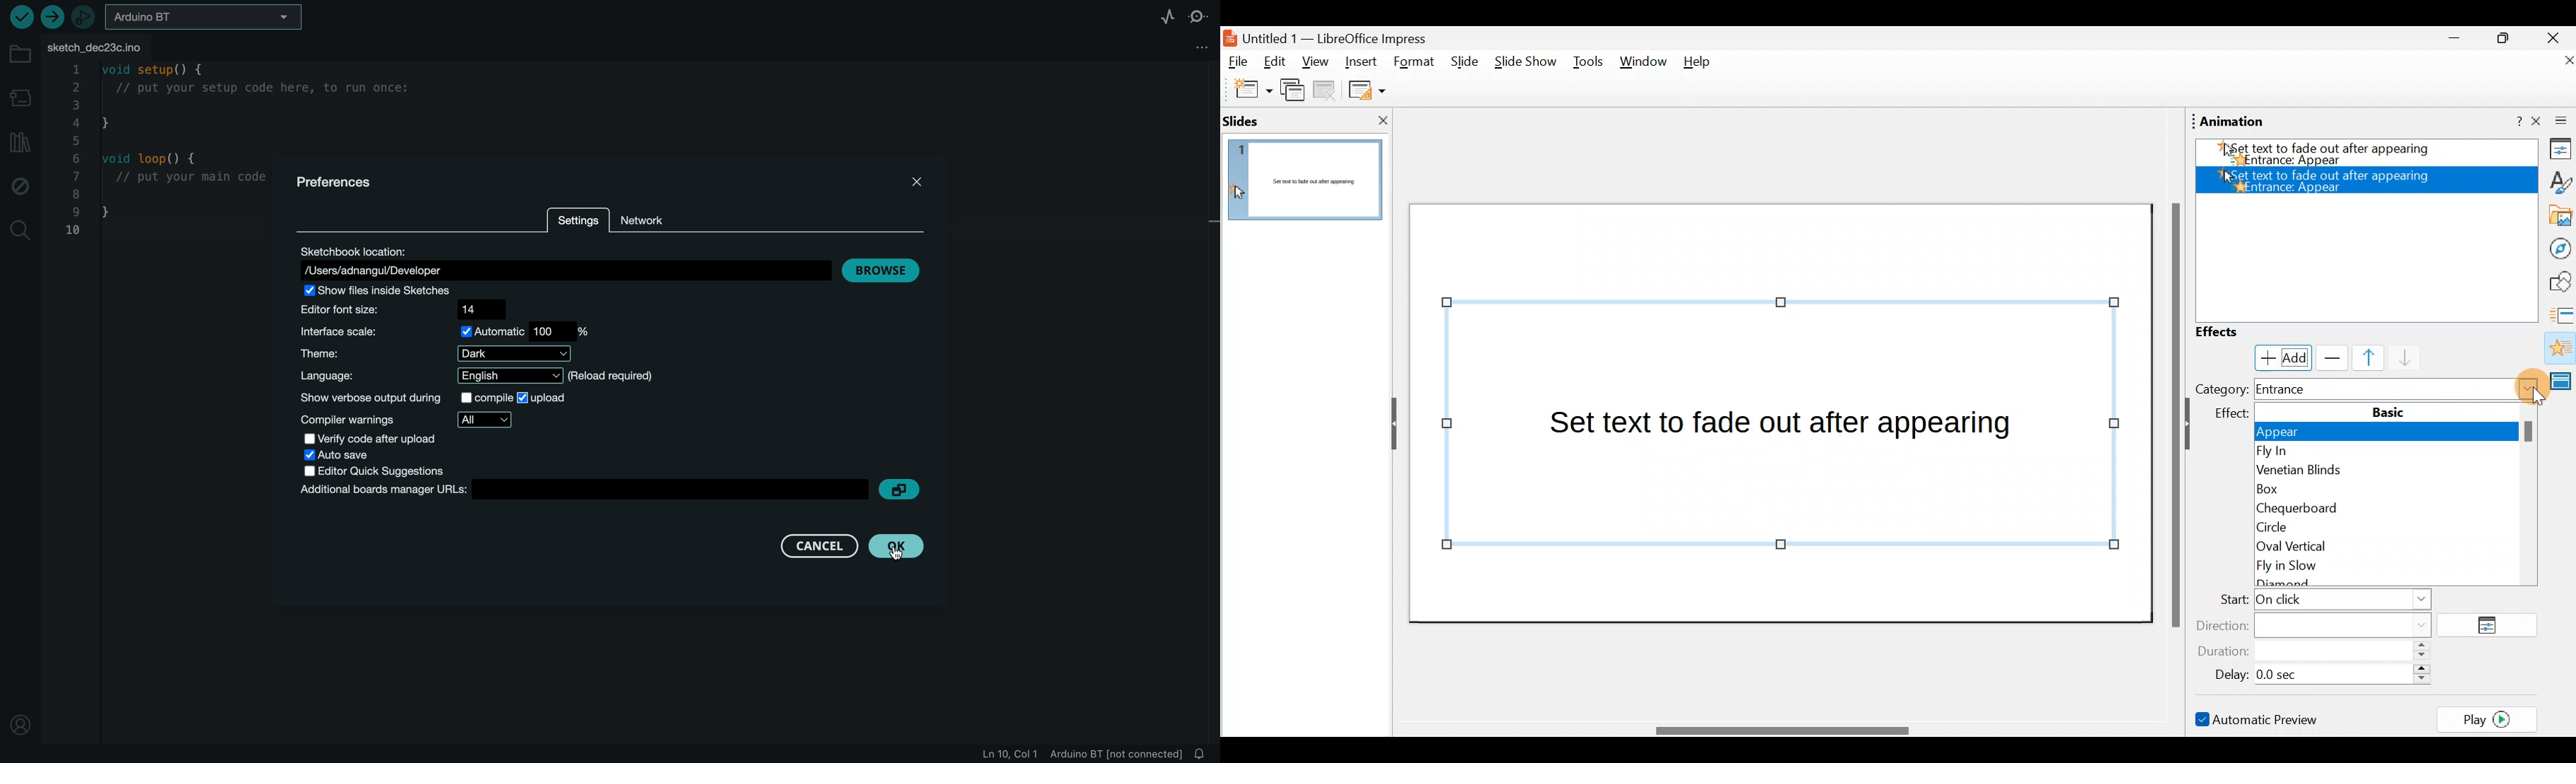 Image resolution: width=2576 pixels, height=784 pixels. I want to click on Play, so click(2491, 718).